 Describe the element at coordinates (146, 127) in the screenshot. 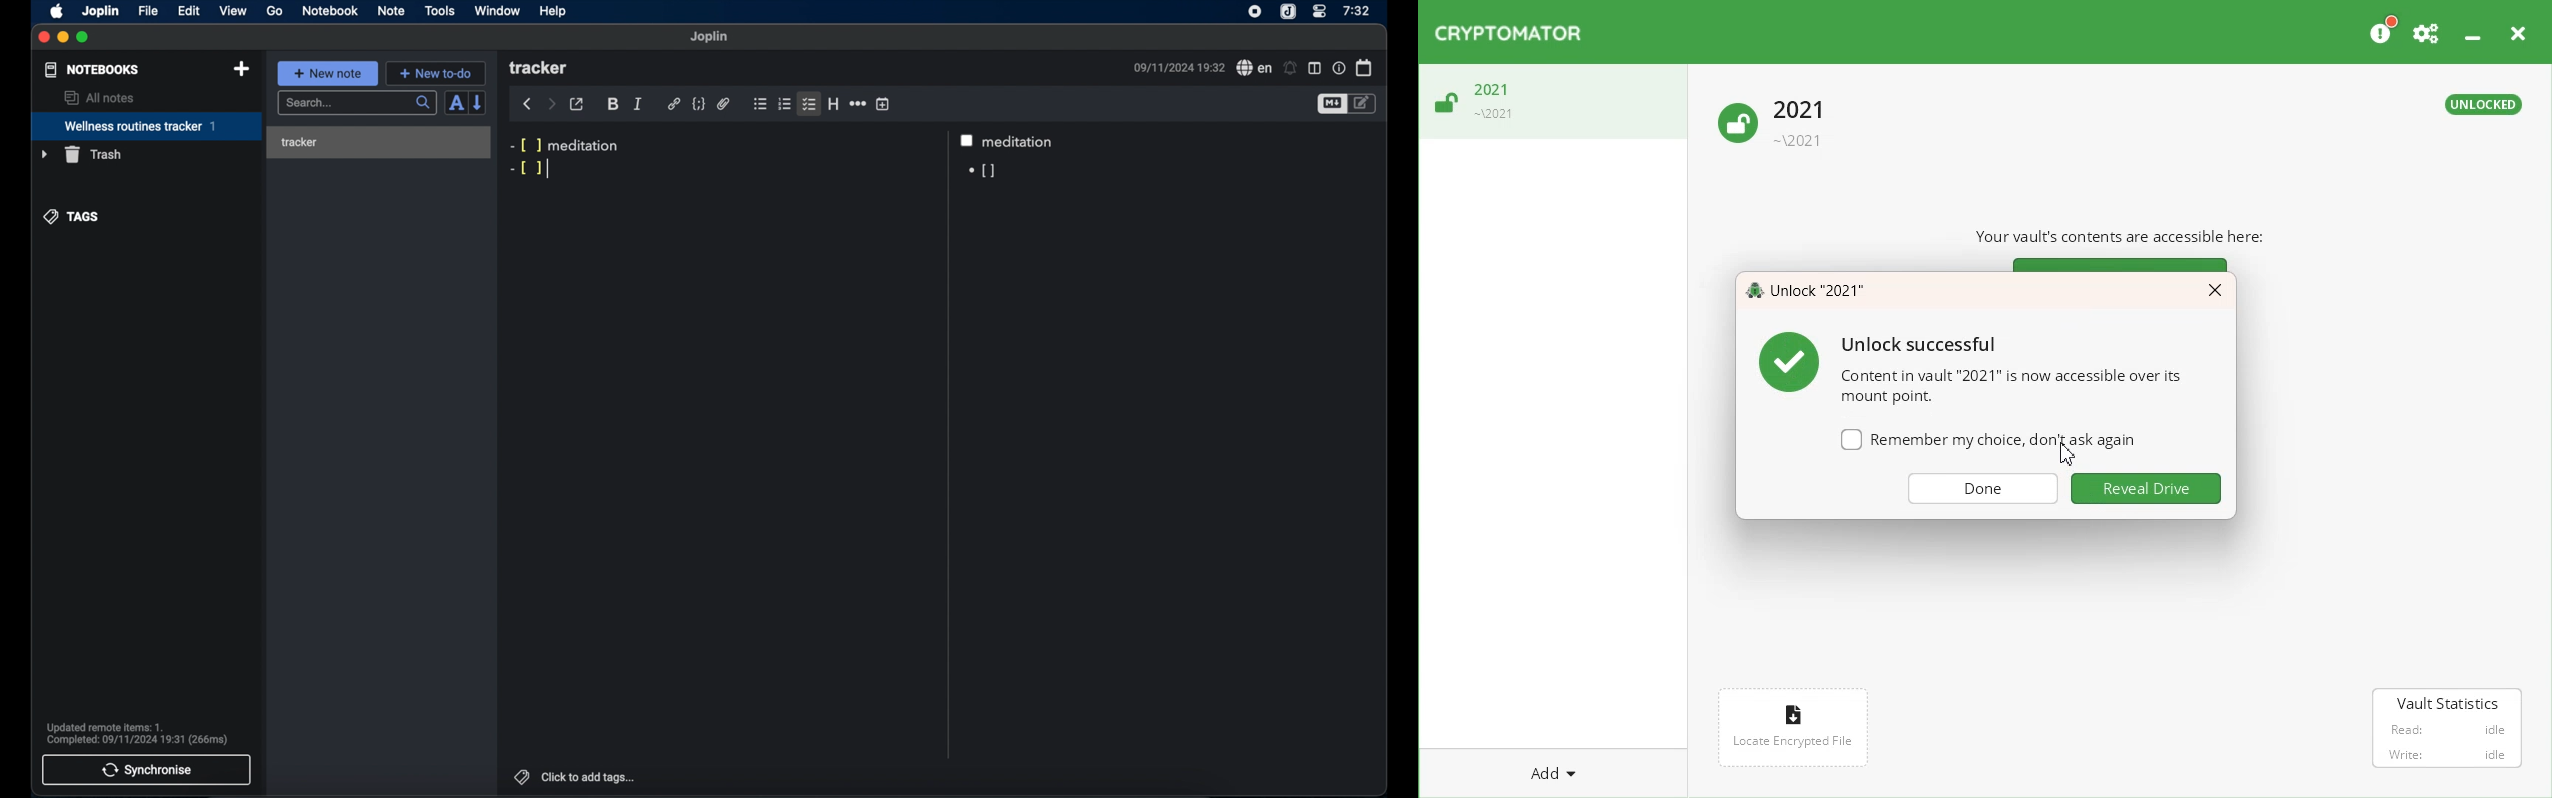

I see `wellness routines tracker 1` at that location.